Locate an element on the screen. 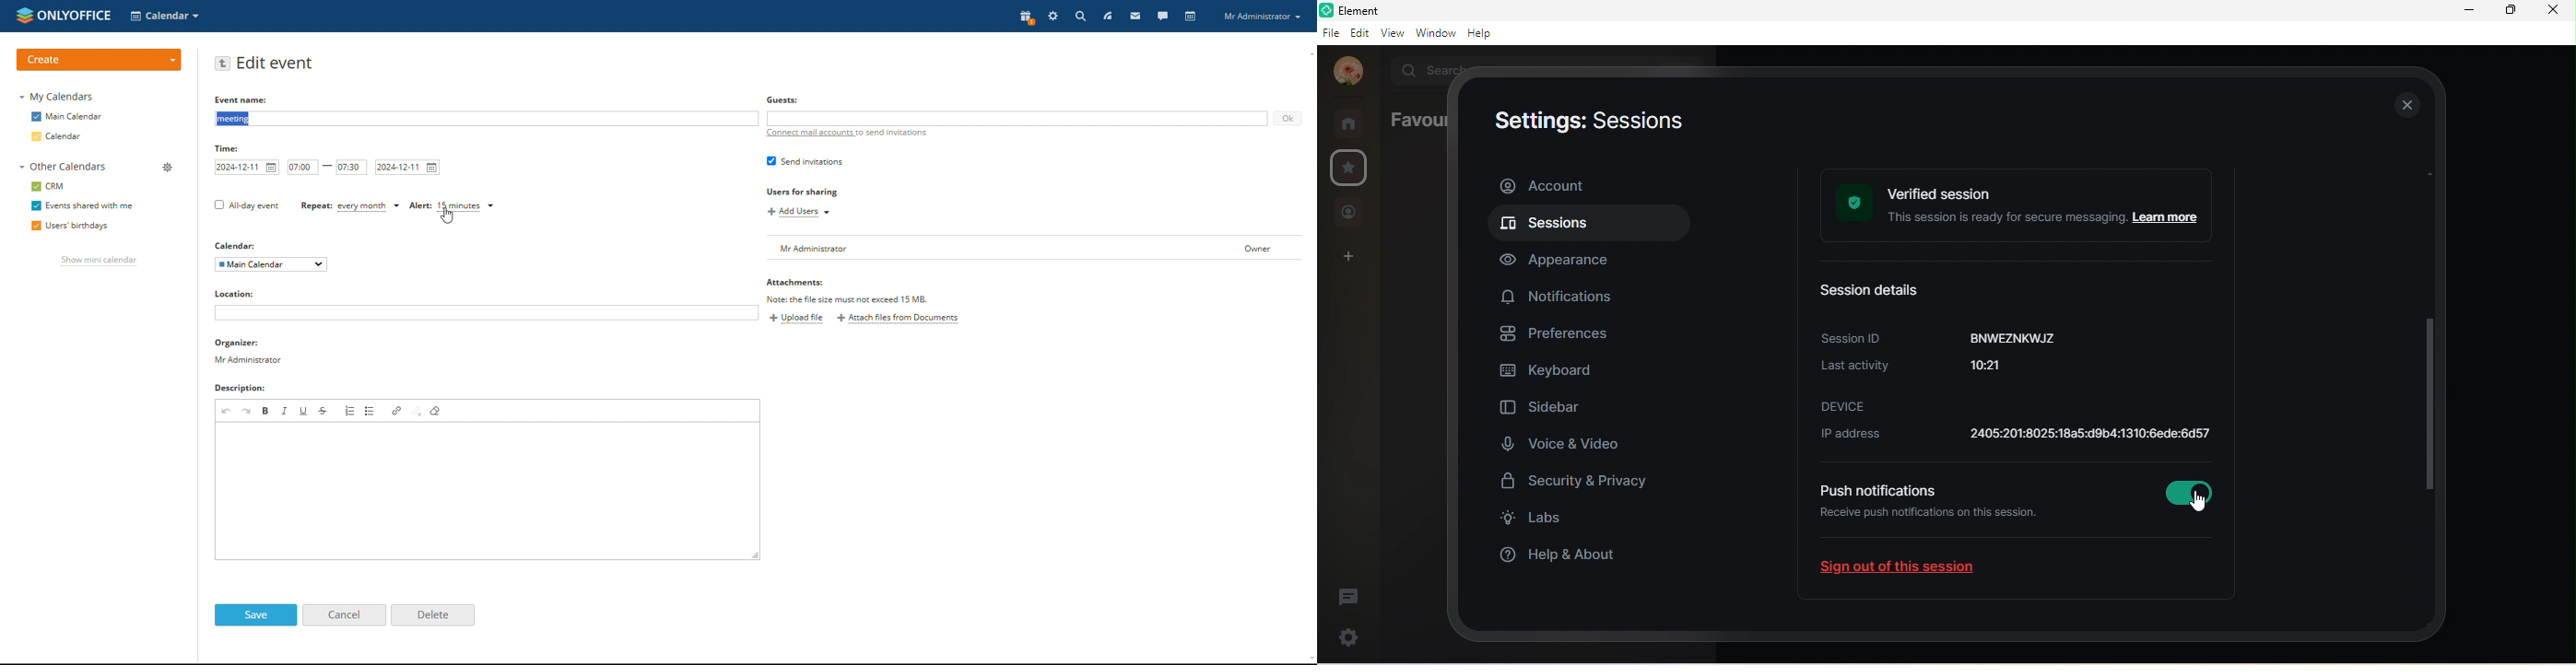 The image size is (2576, 672). help is located at coordinates (1484, 34).